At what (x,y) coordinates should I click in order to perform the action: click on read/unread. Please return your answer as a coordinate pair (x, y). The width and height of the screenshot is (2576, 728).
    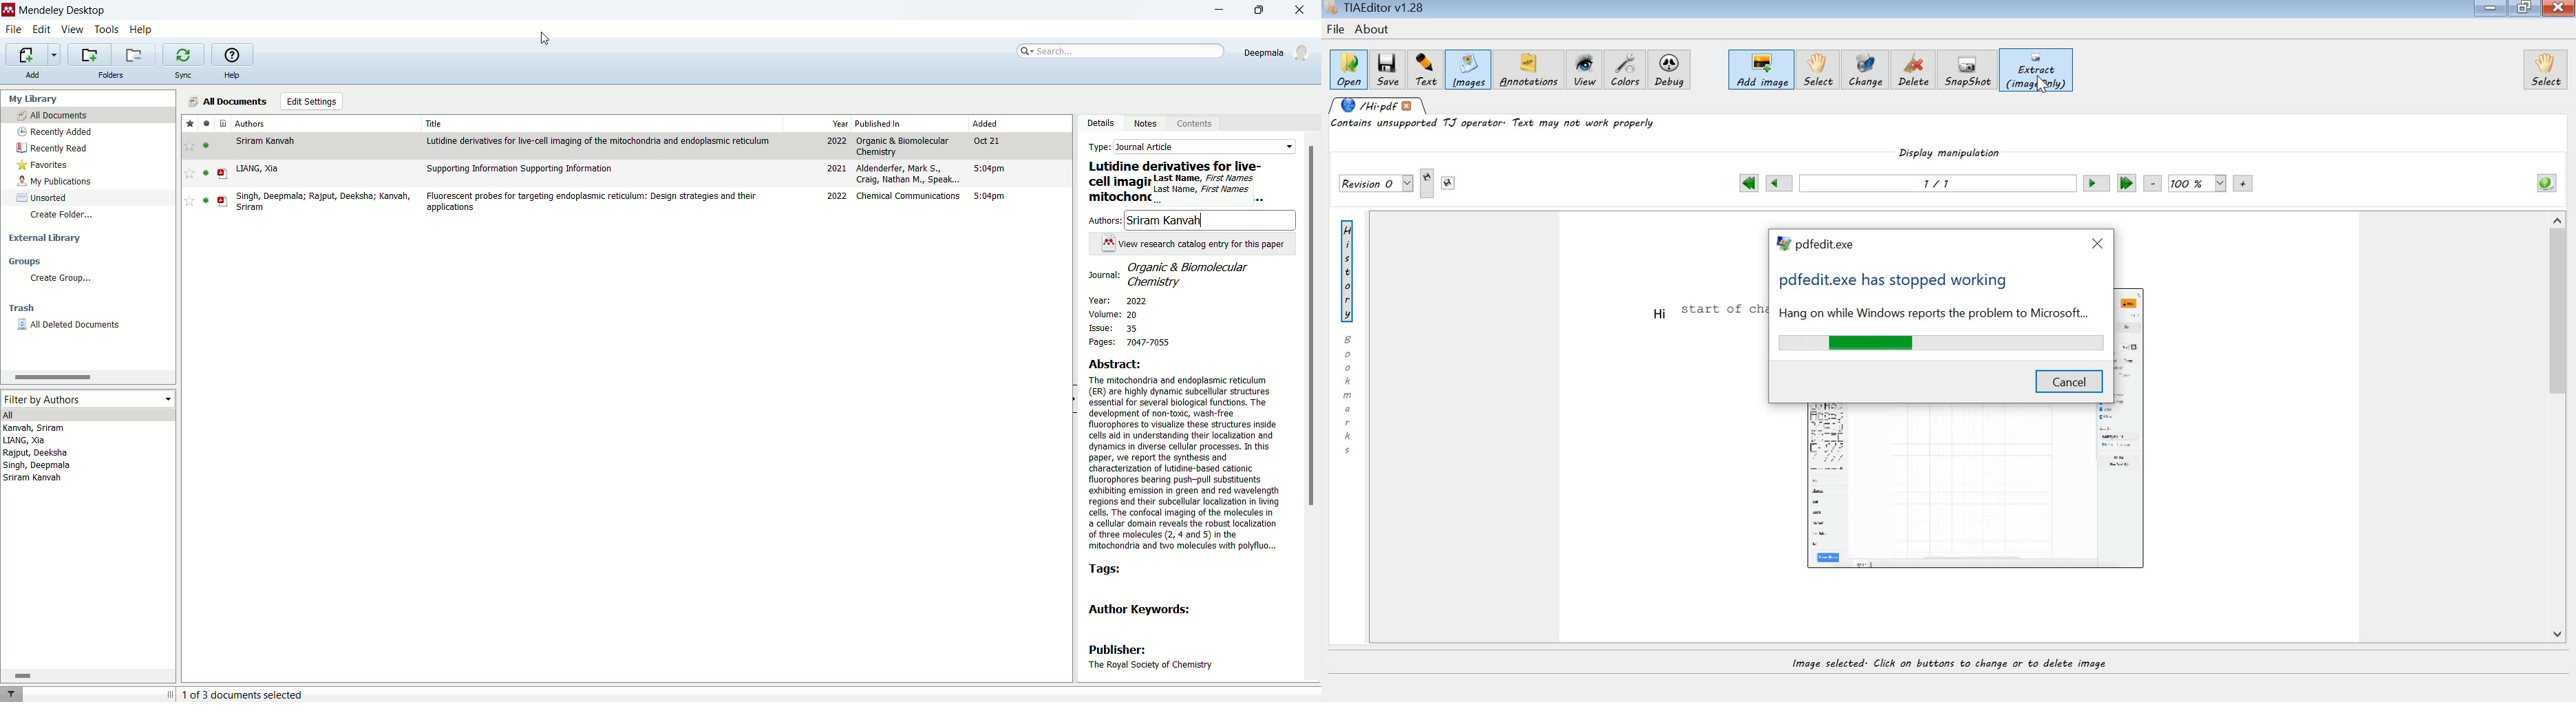
    Looking at the image, I should click on (202, 202).